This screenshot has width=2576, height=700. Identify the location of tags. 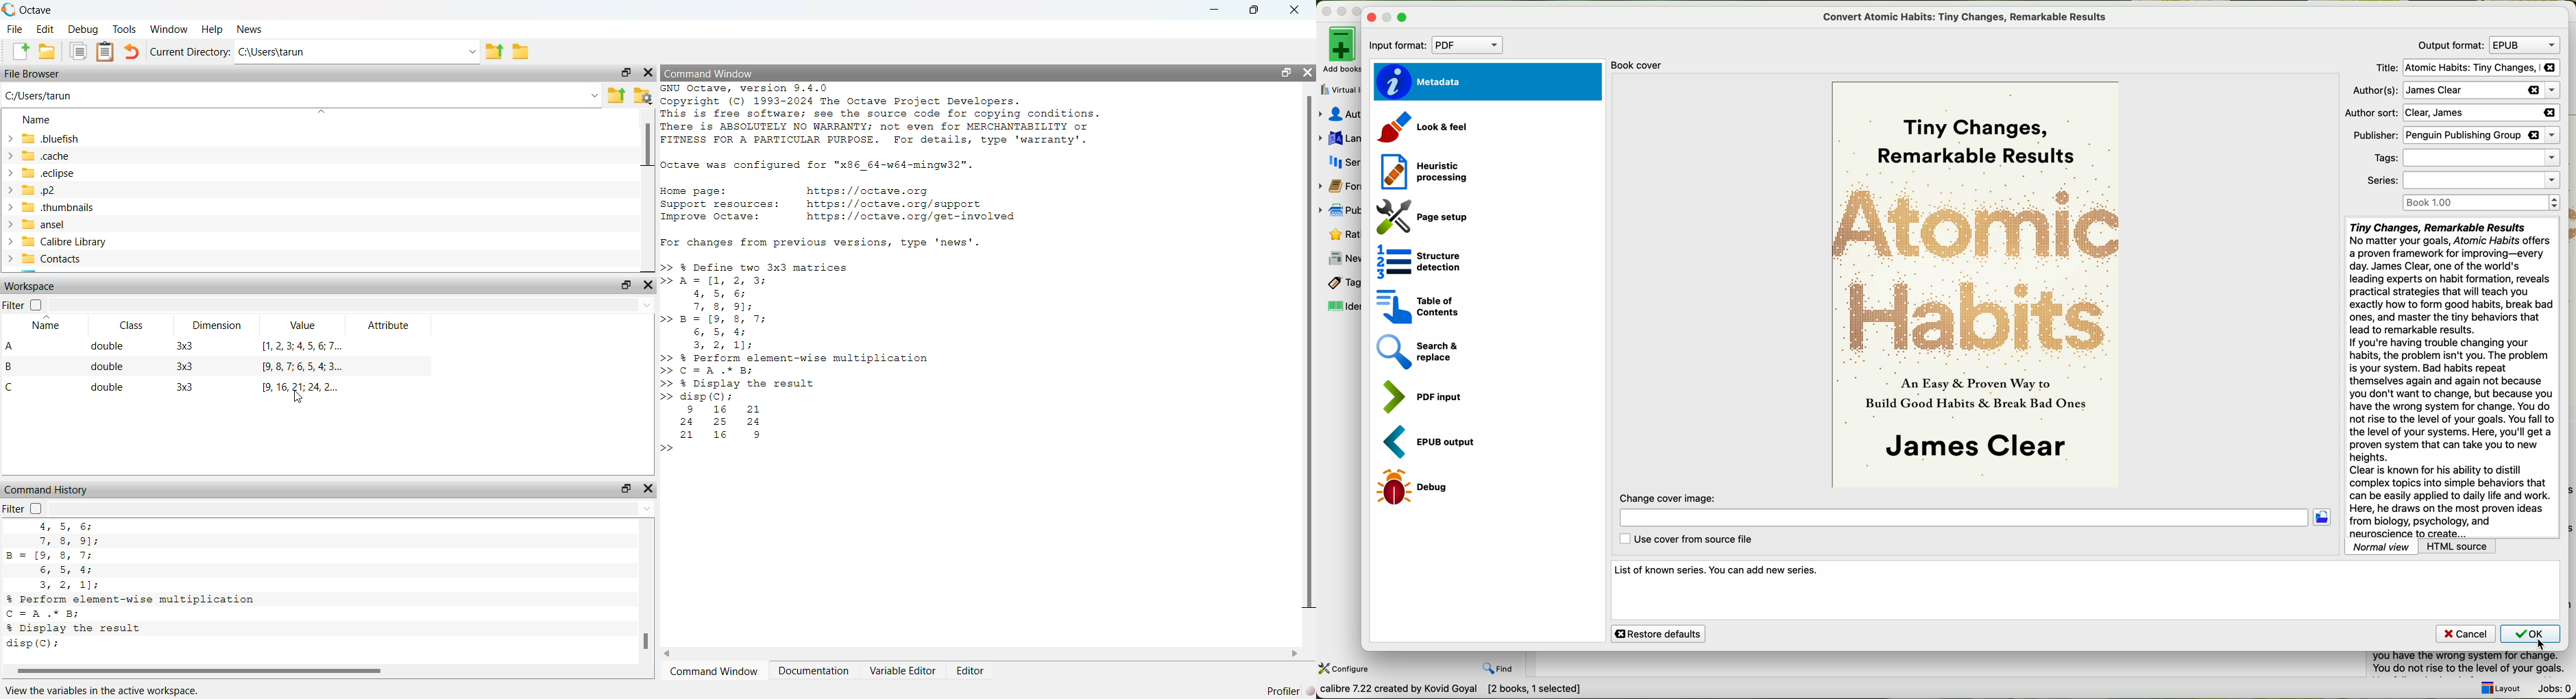
(2464, 158).